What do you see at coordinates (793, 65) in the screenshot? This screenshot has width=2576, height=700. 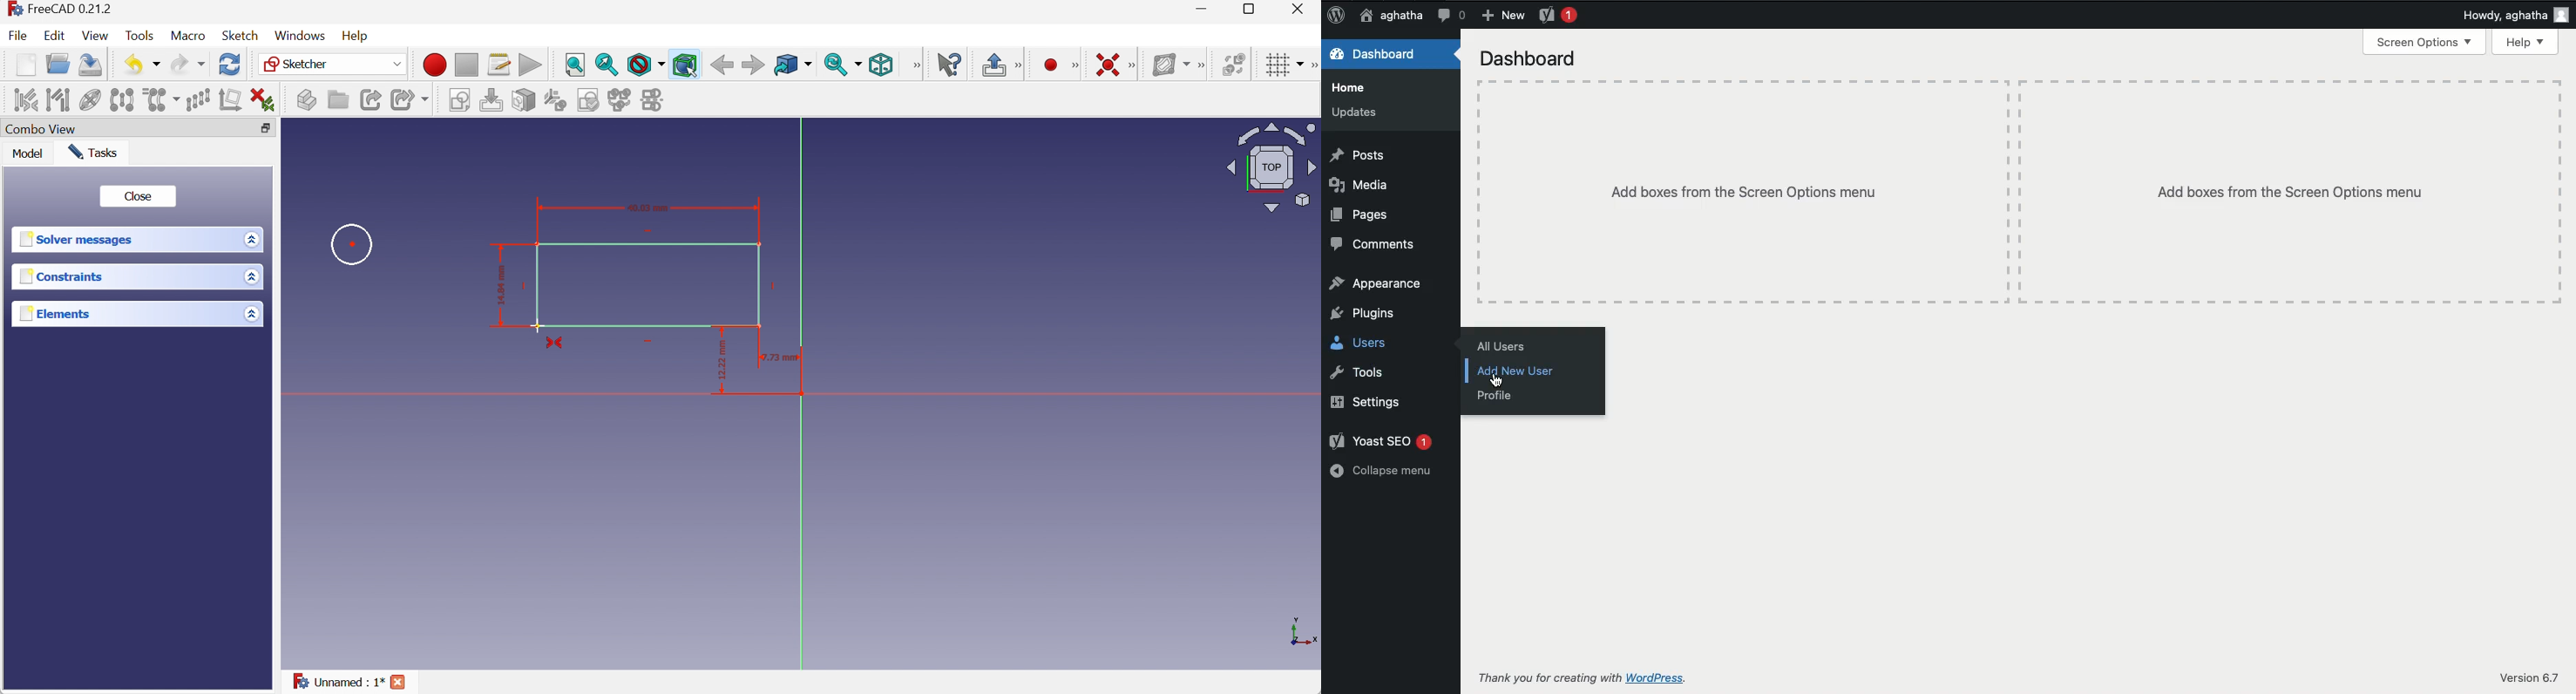 I see `Go to linked object` at bounding box center [793, 65].